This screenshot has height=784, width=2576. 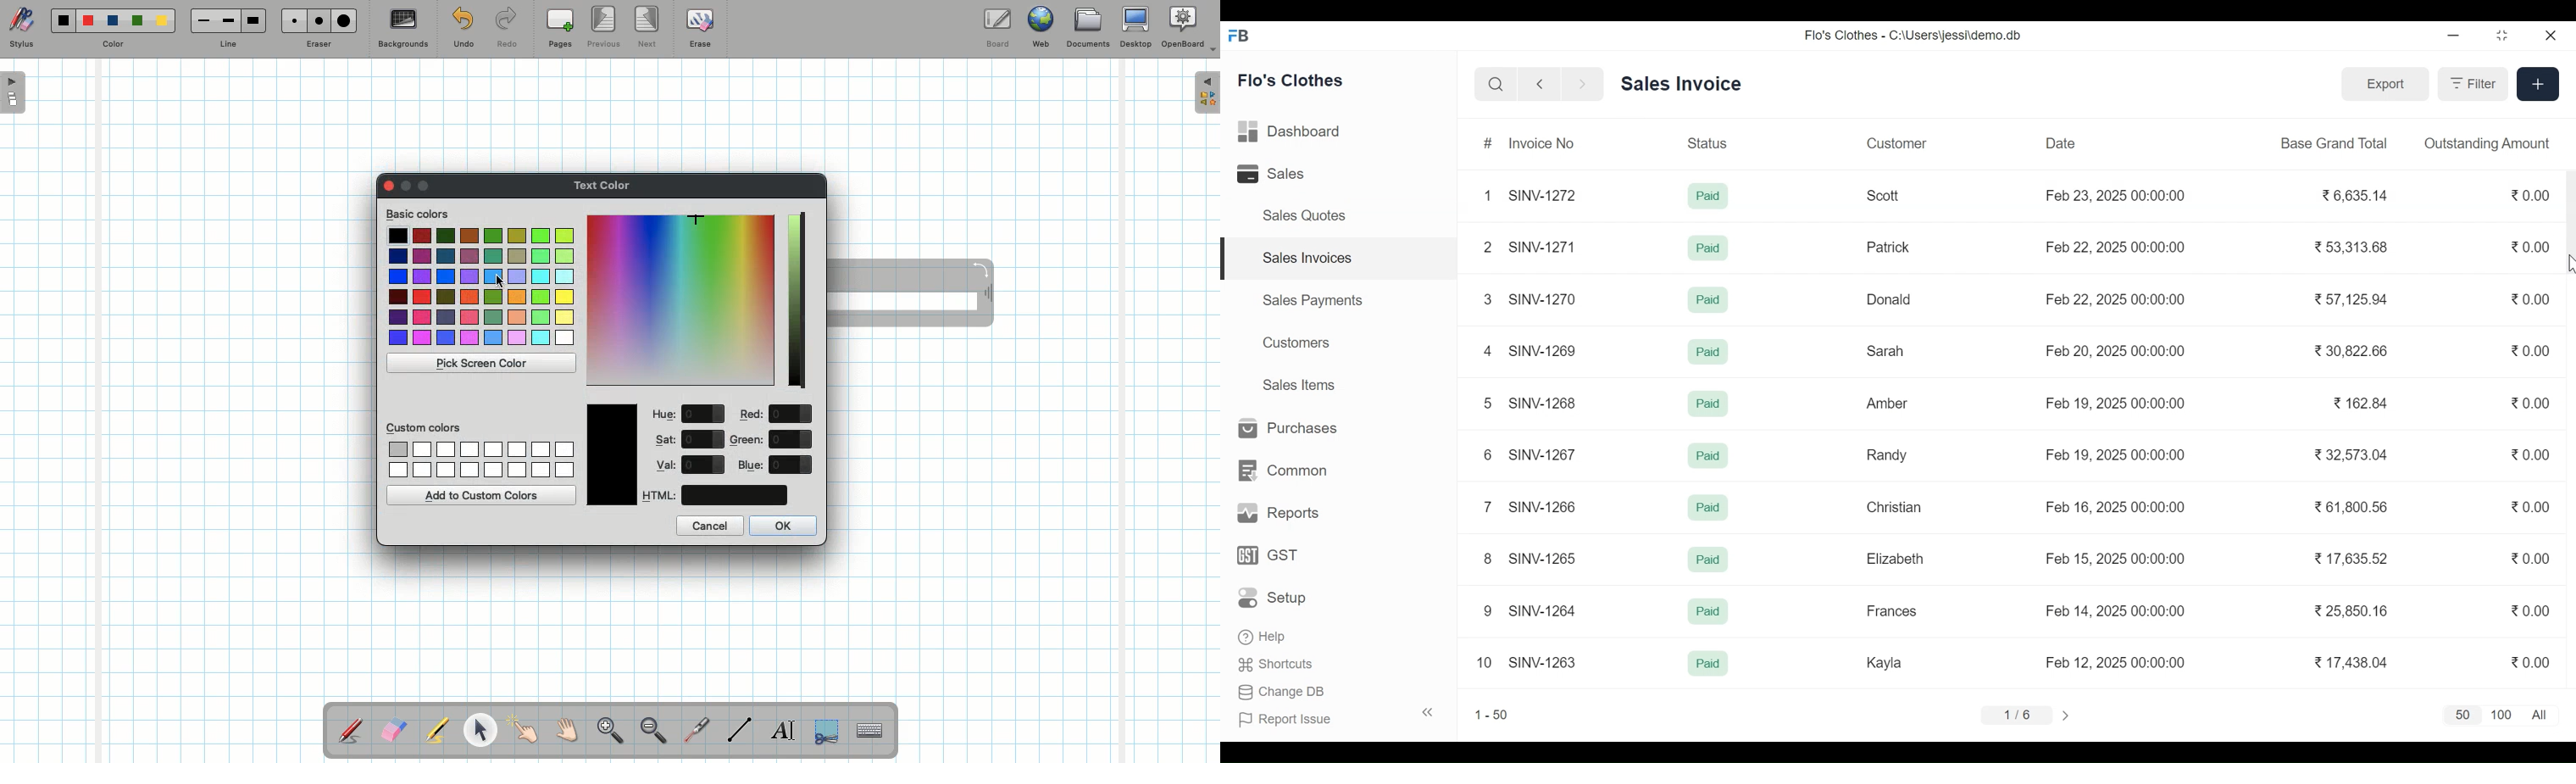 I want to click on Purchases, so click(x=1282, y=429).